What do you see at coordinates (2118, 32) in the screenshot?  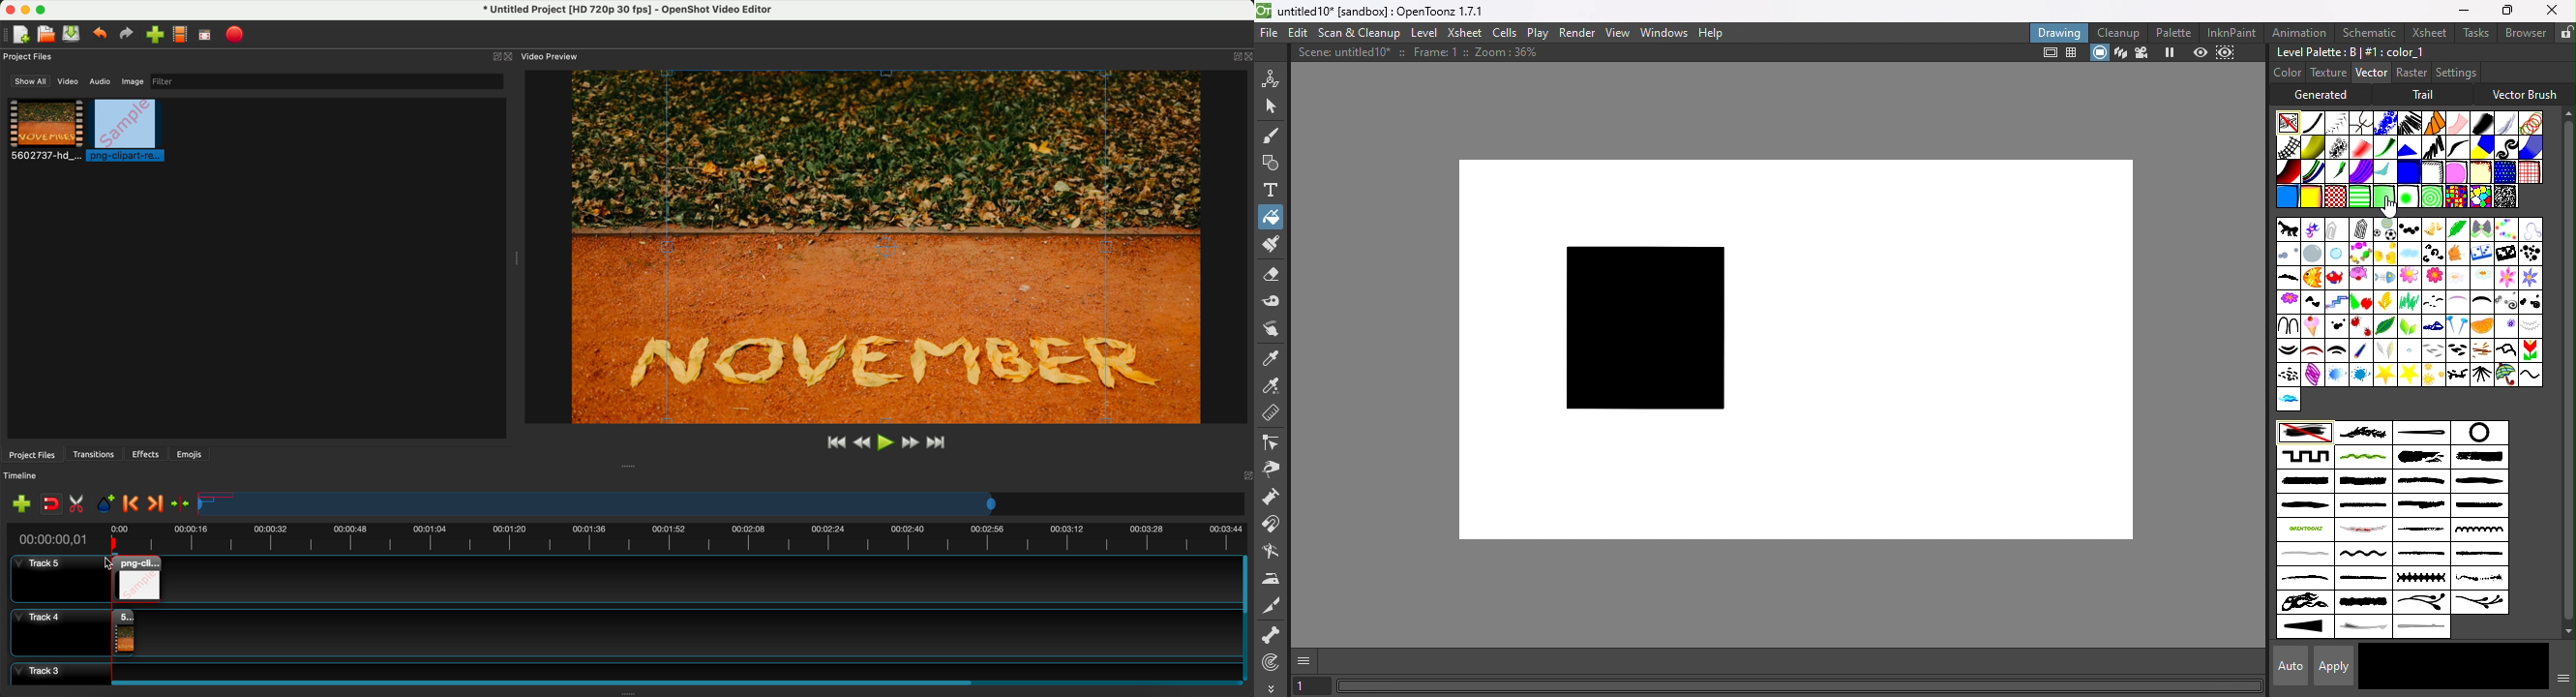 I see `Cleanup` at bounding box center [2118, 32].